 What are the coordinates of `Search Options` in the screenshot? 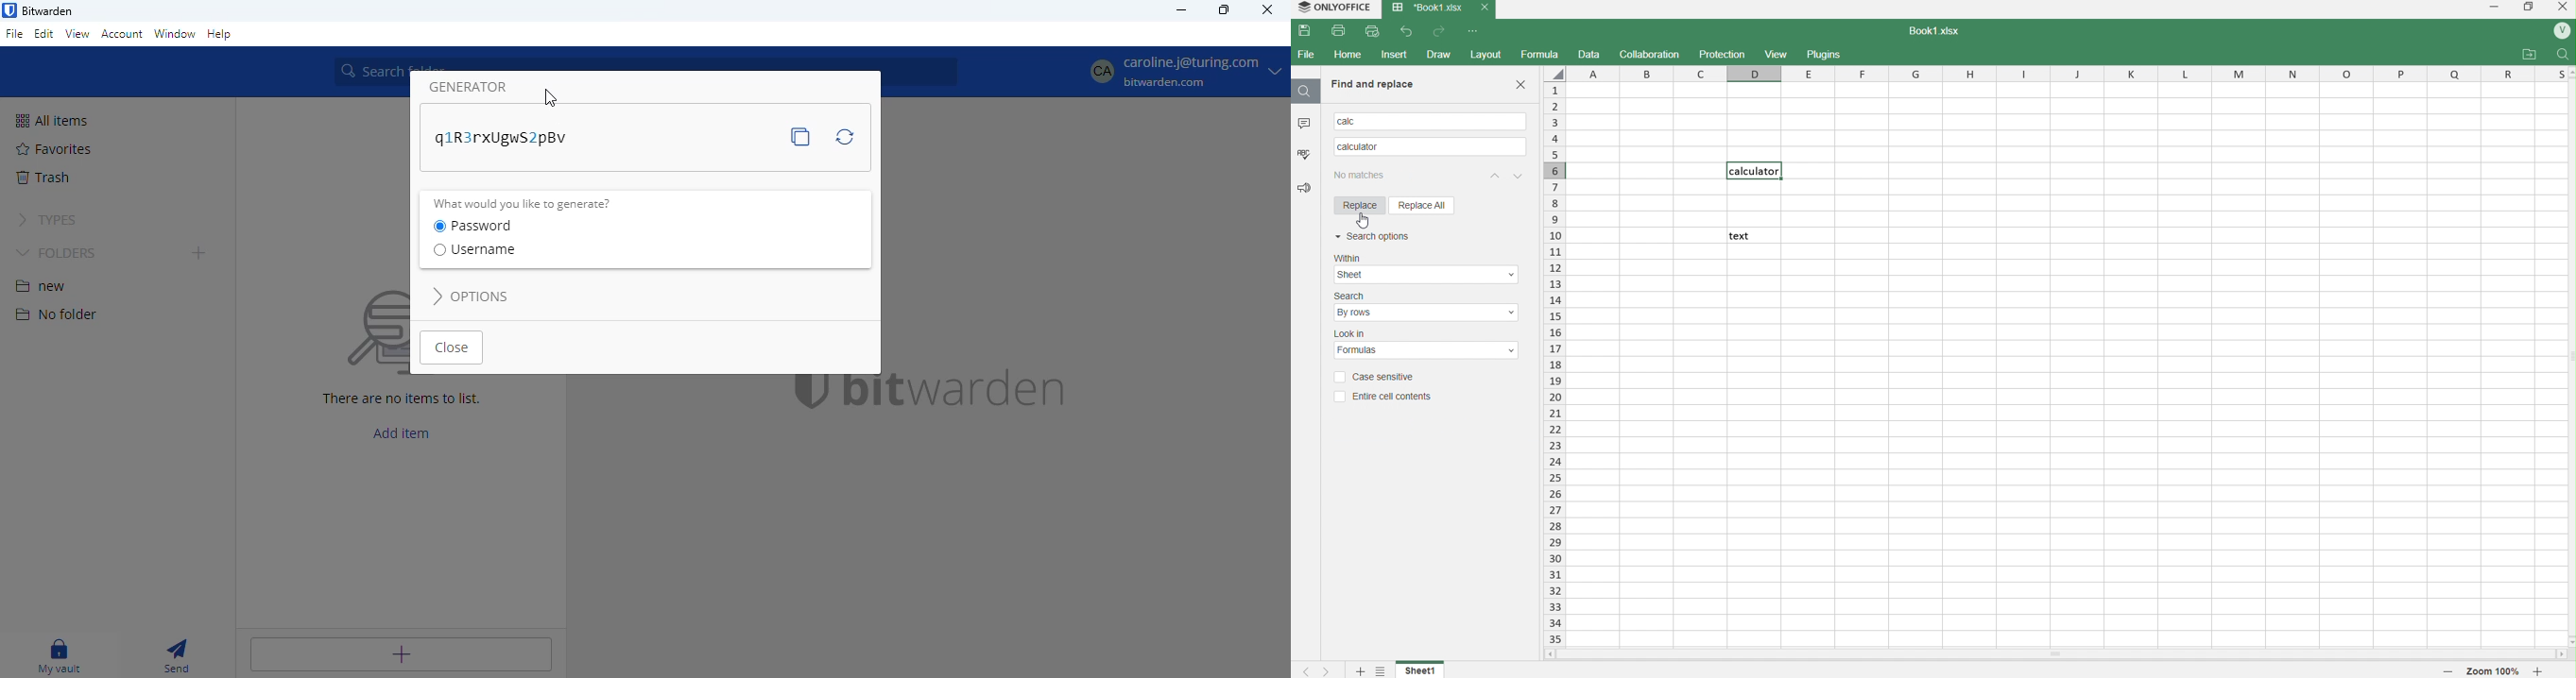 It's located at (1385, 236).